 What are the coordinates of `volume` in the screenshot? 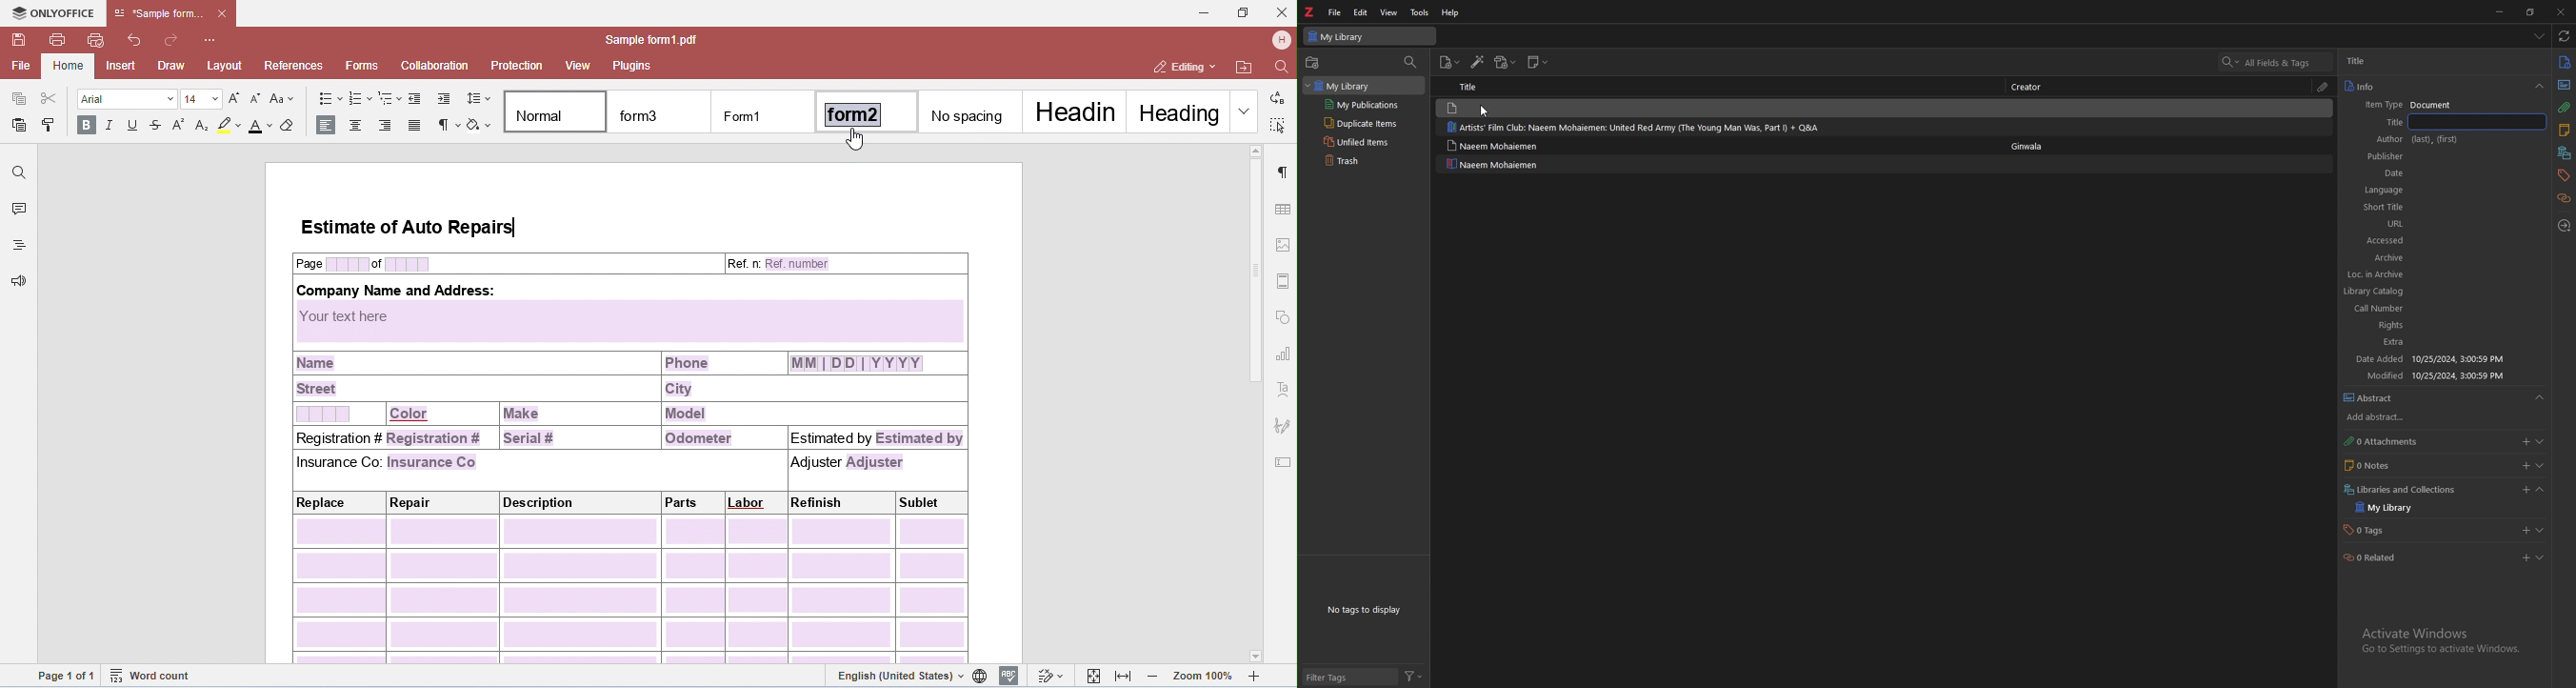 It's located at (2379, 207).